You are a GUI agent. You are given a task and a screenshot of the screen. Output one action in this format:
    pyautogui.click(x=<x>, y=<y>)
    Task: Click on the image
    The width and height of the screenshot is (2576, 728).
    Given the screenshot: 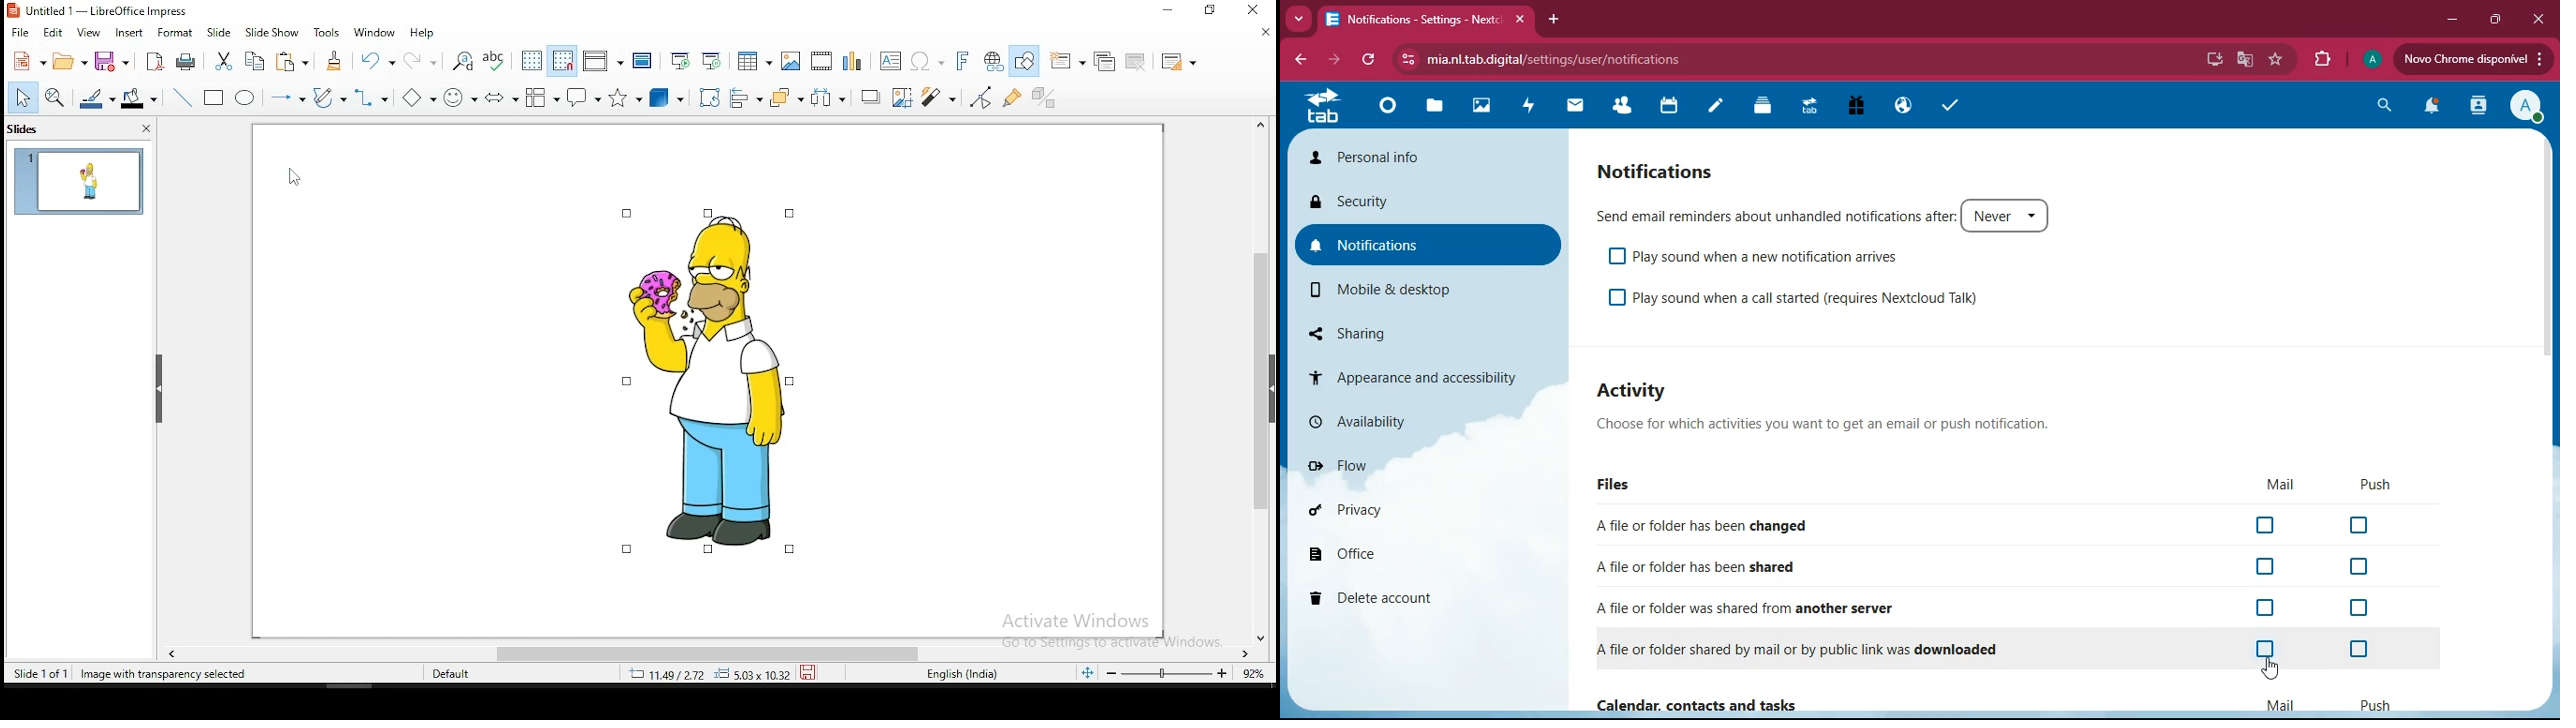 What is the action you would take?
    pyautogui.click(x=790, y=61)
    